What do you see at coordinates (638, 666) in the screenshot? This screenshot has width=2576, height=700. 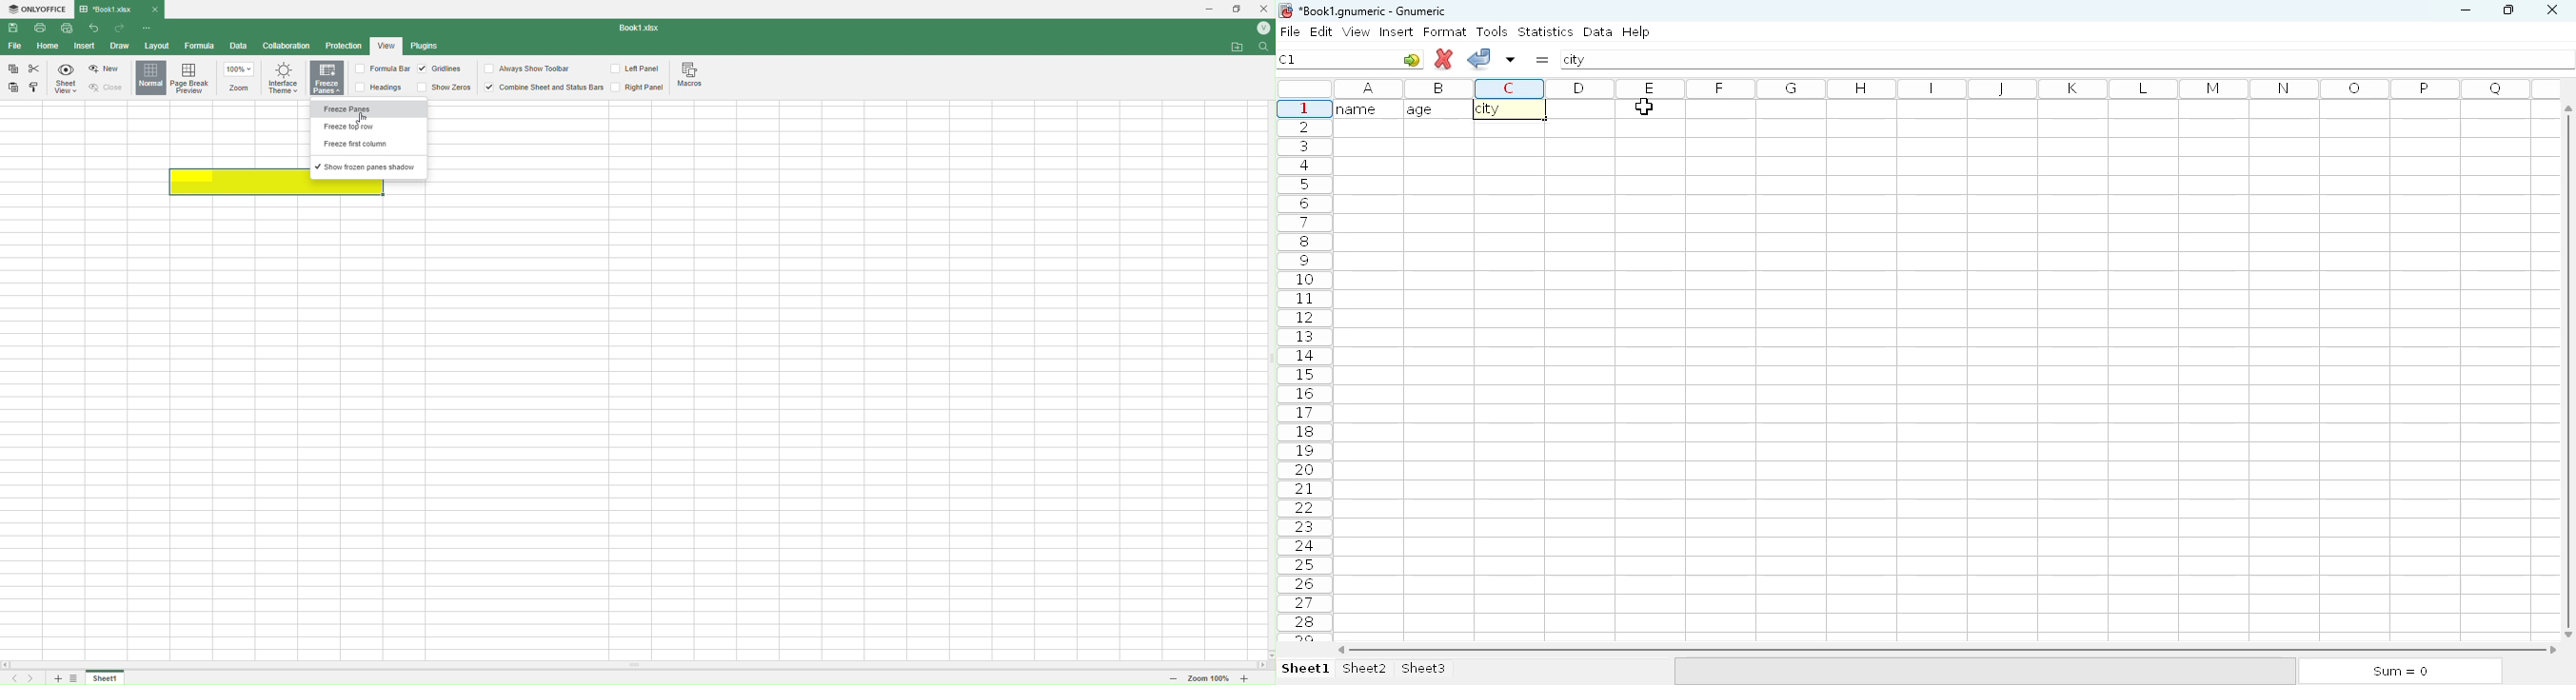 I see `Scroll bar` at bounding box center [638, 666].